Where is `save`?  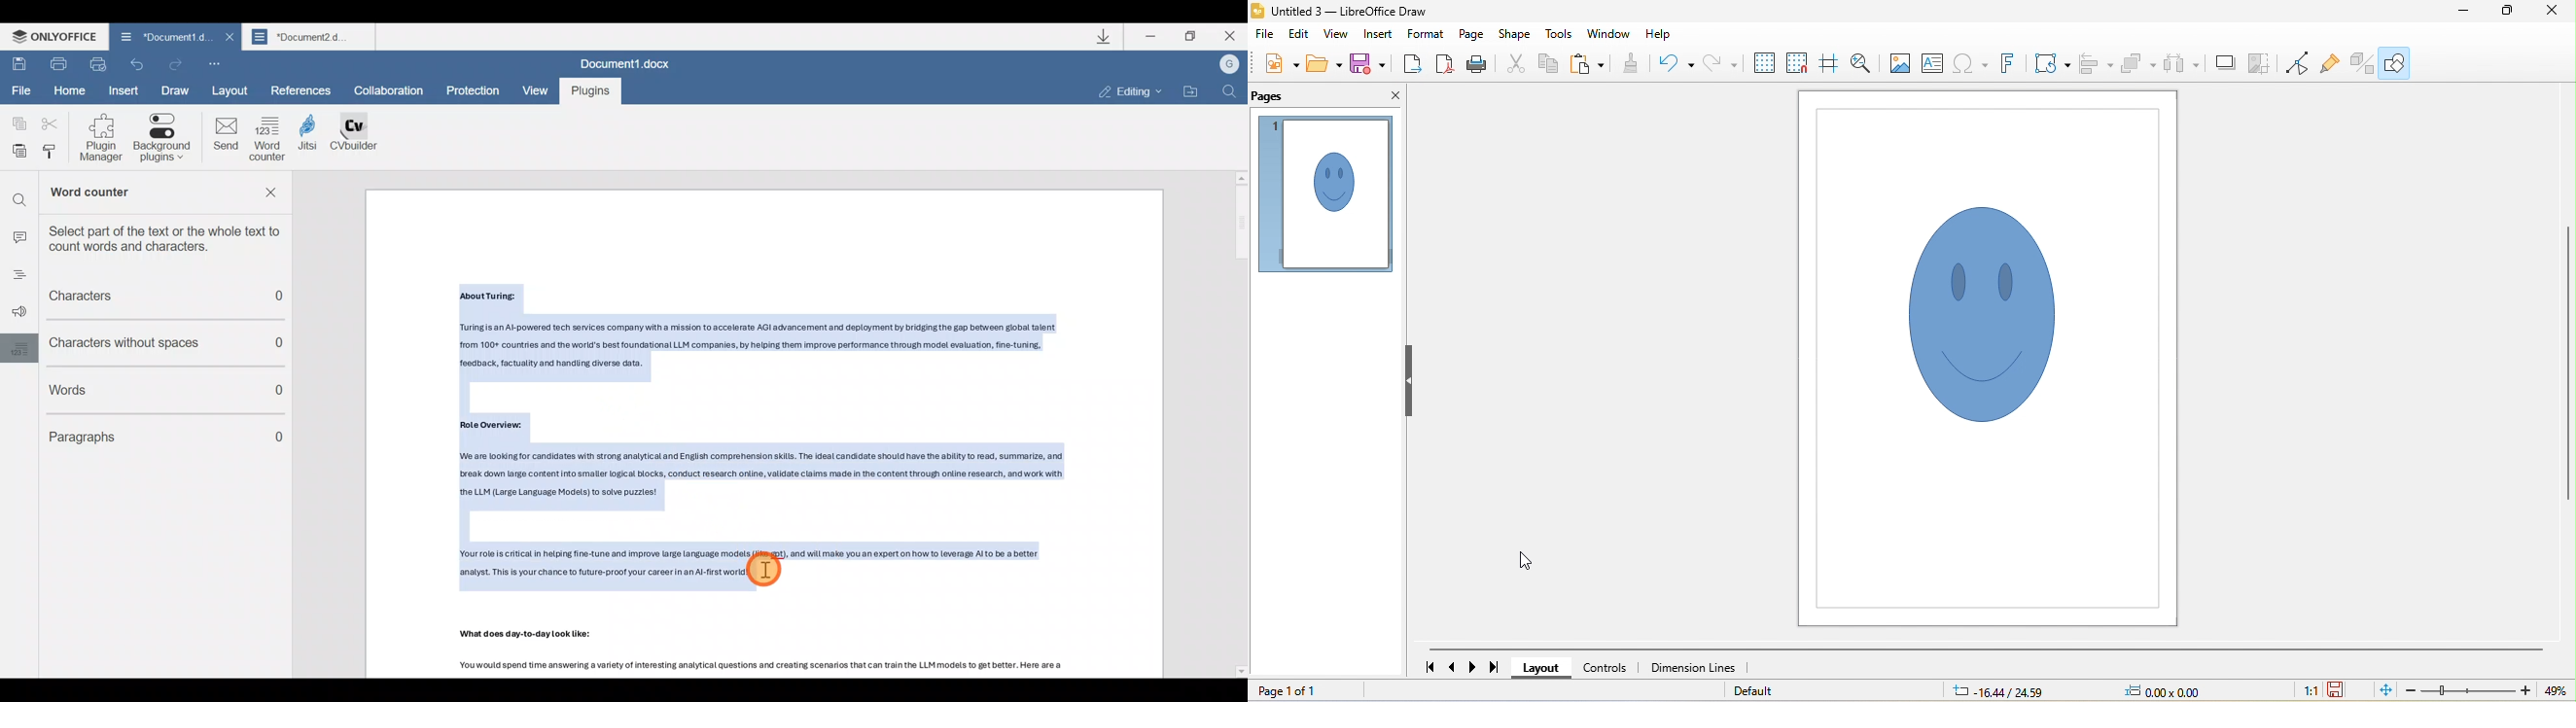
save is located at coordinates (1370, 62).